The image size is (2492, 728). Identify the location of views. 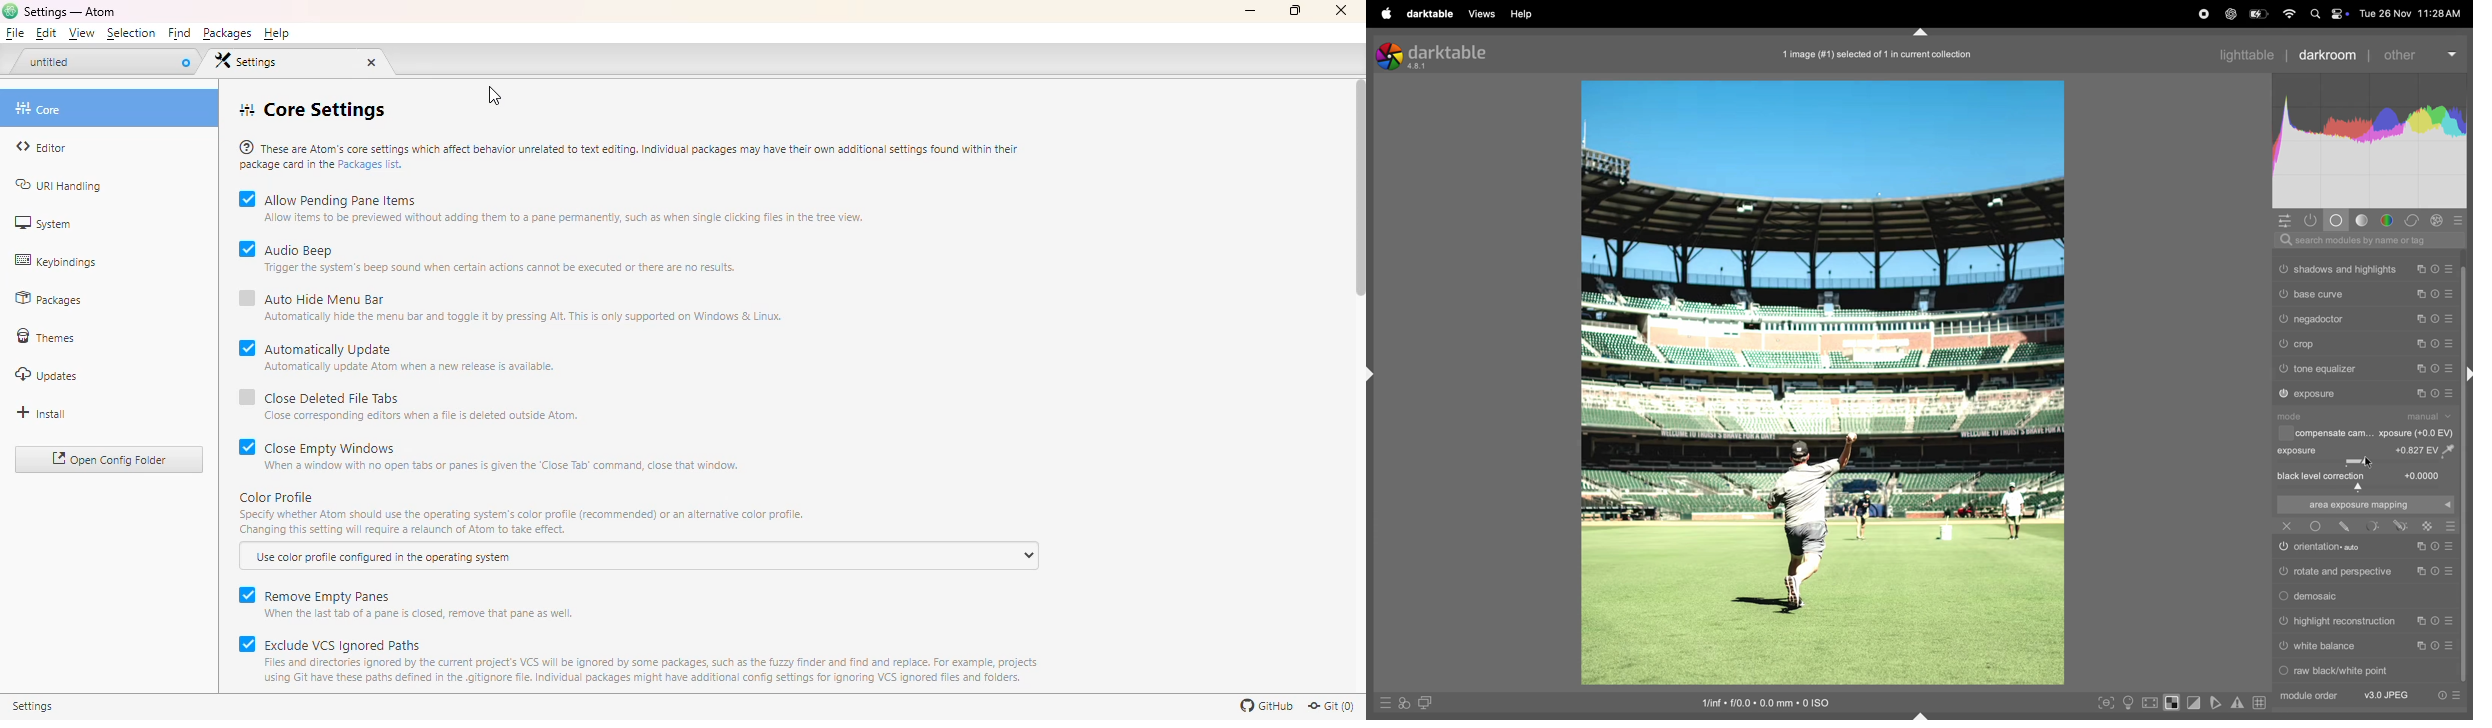
(1479, 14).